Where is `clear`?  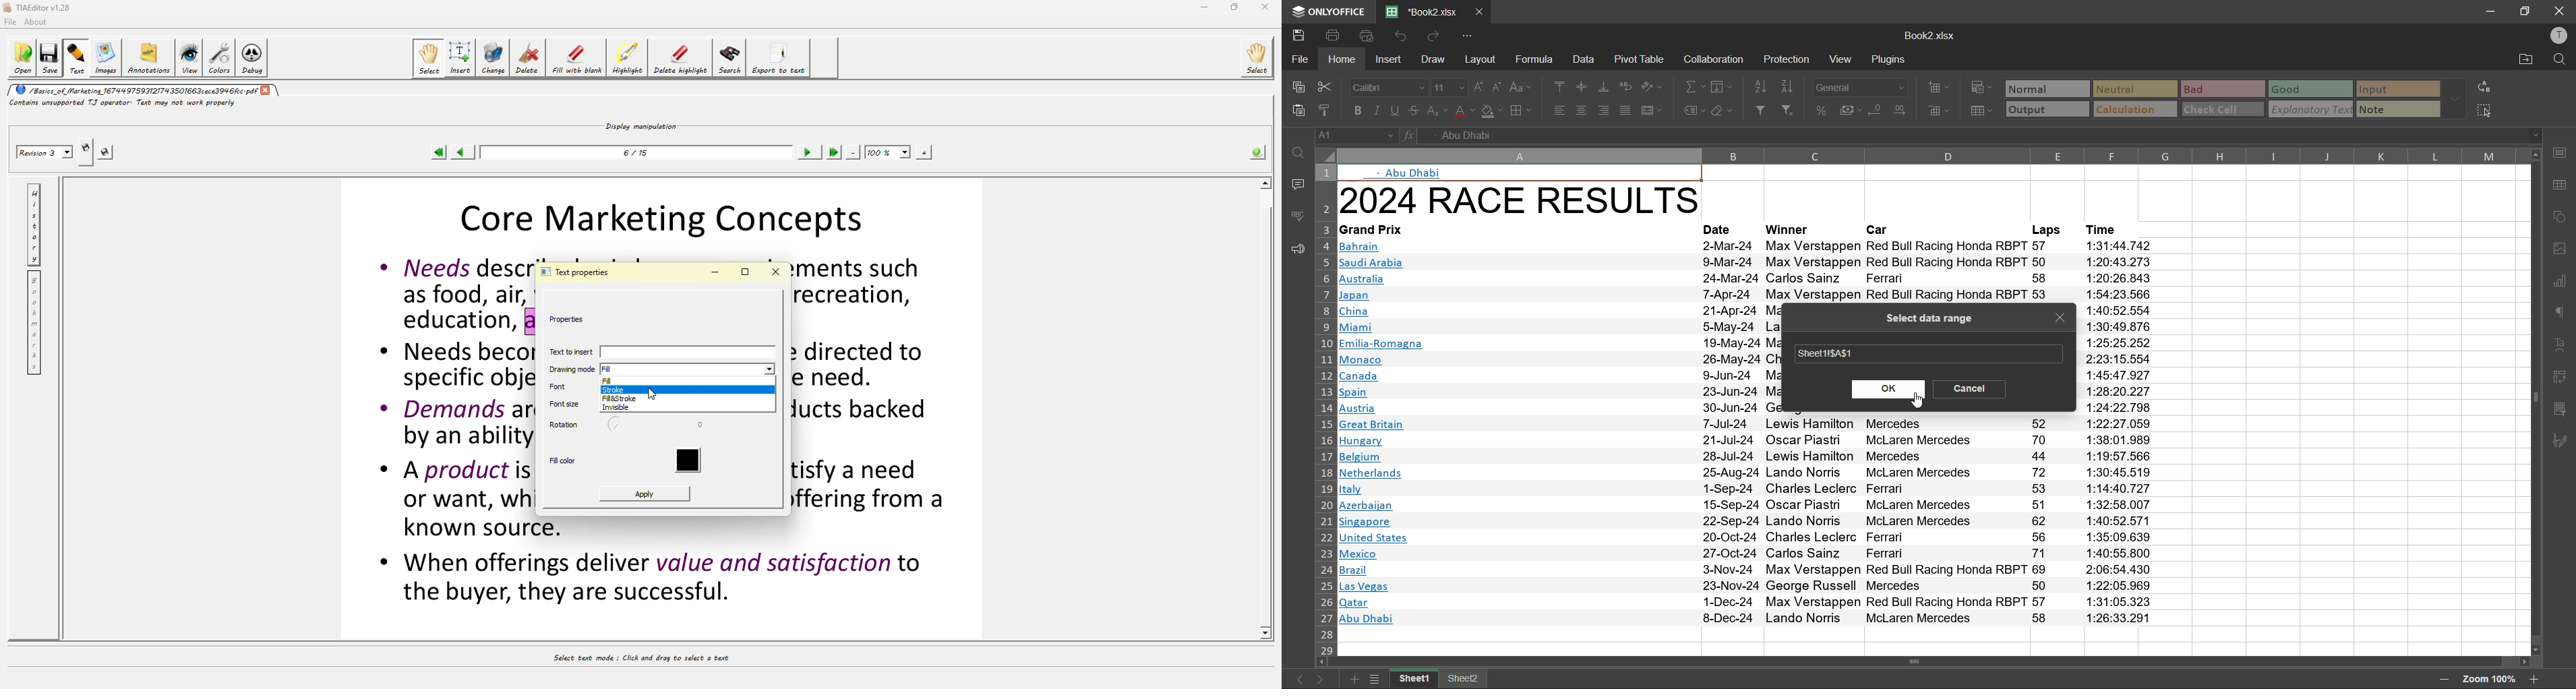
clear is located at coordinates (1723, 113).